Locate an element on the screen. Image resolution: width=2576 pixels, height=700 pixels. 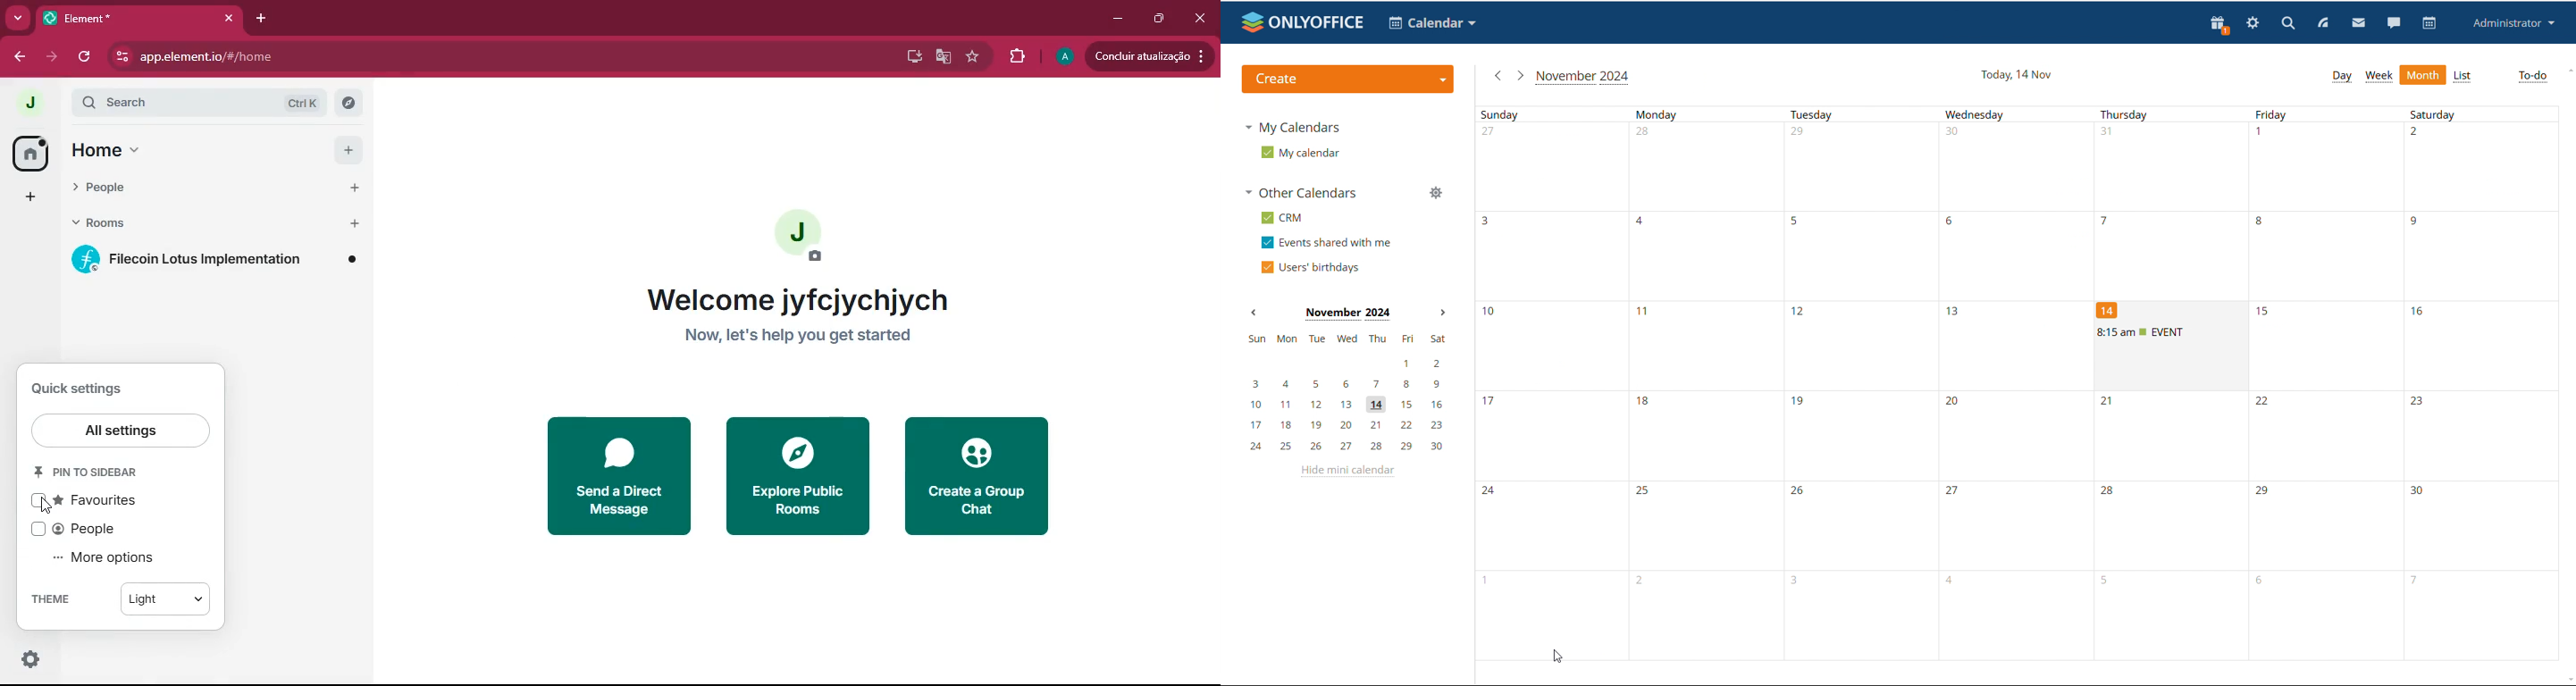
my calendar is located at coordinates (1301, 152).